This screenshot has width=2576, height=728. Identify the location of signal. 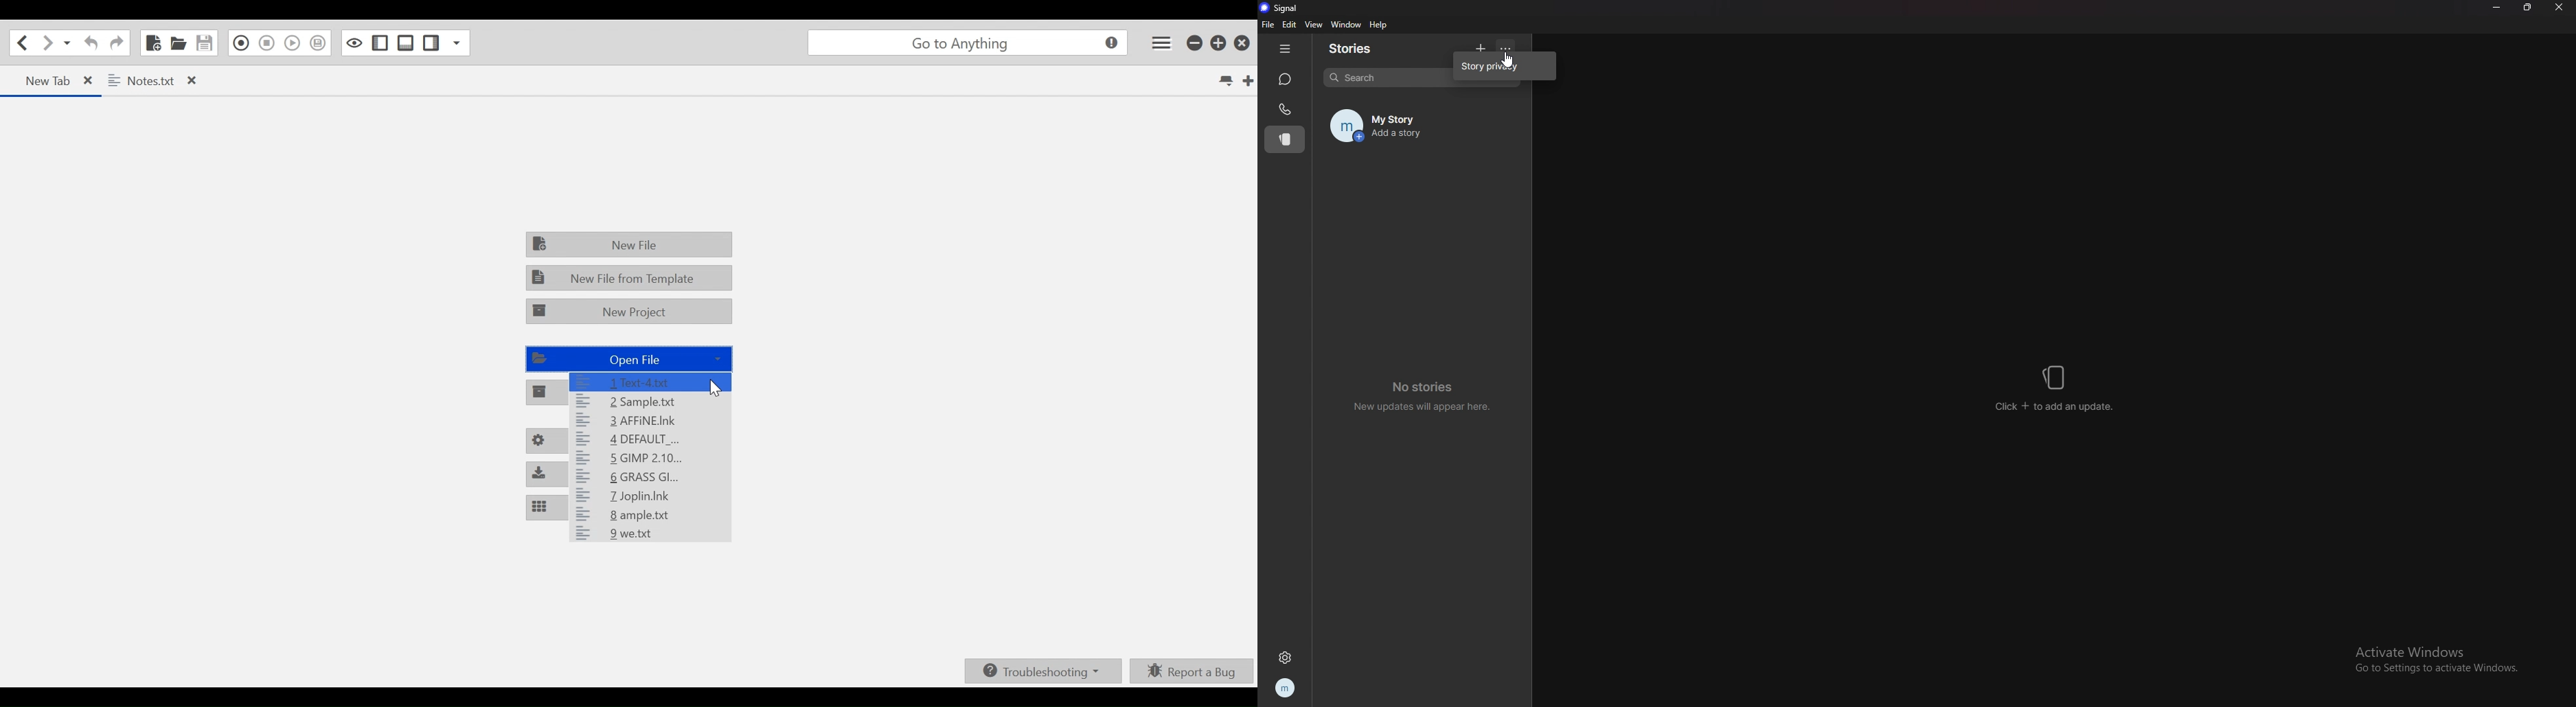
(1281, 8).